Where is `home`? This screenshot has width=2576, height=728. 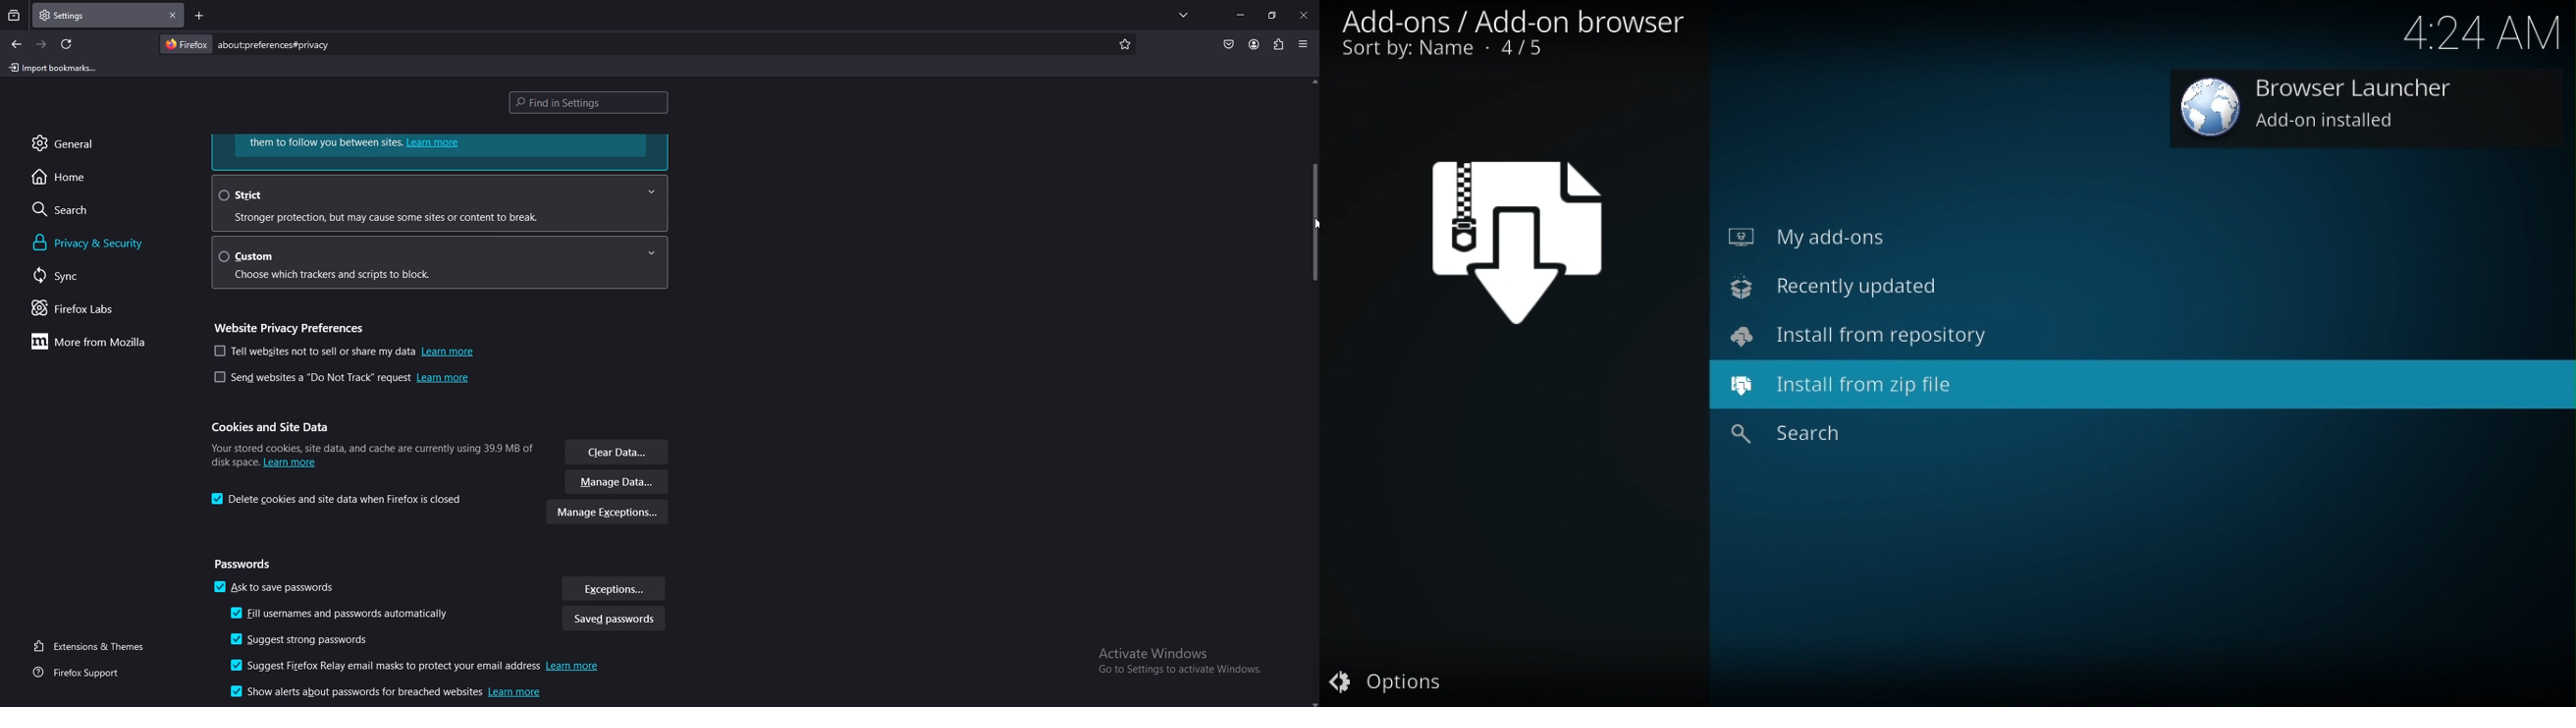 home is located at coordinates (80, 177).